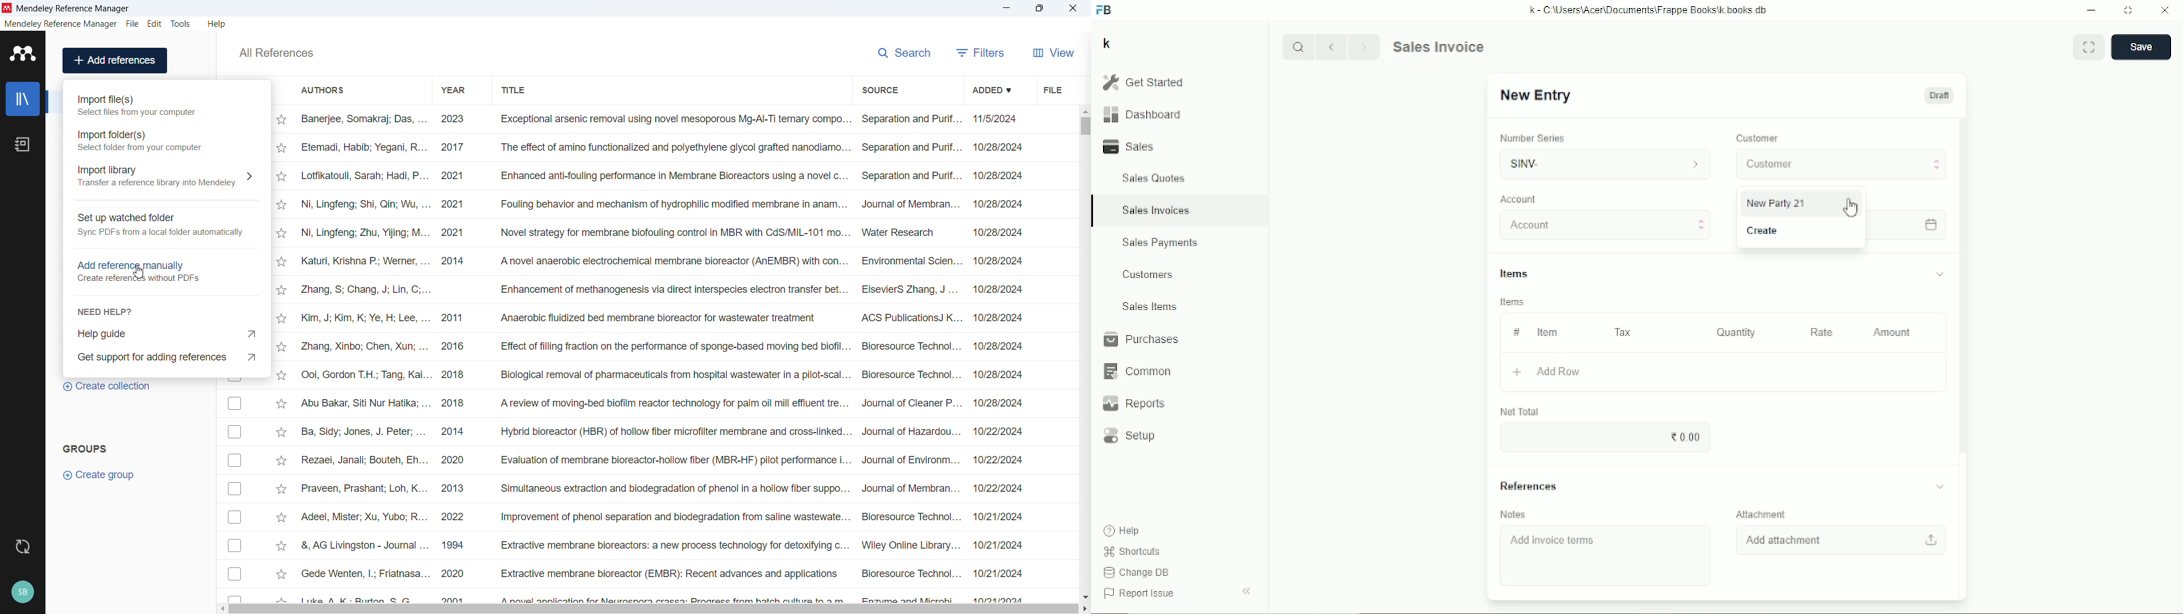 The width and height of the screenshot is (2184, 616). What do you see at coordinates (1163, 243) in the screenshot?
I see `Sales payments` at bounding box center [1163, 243].